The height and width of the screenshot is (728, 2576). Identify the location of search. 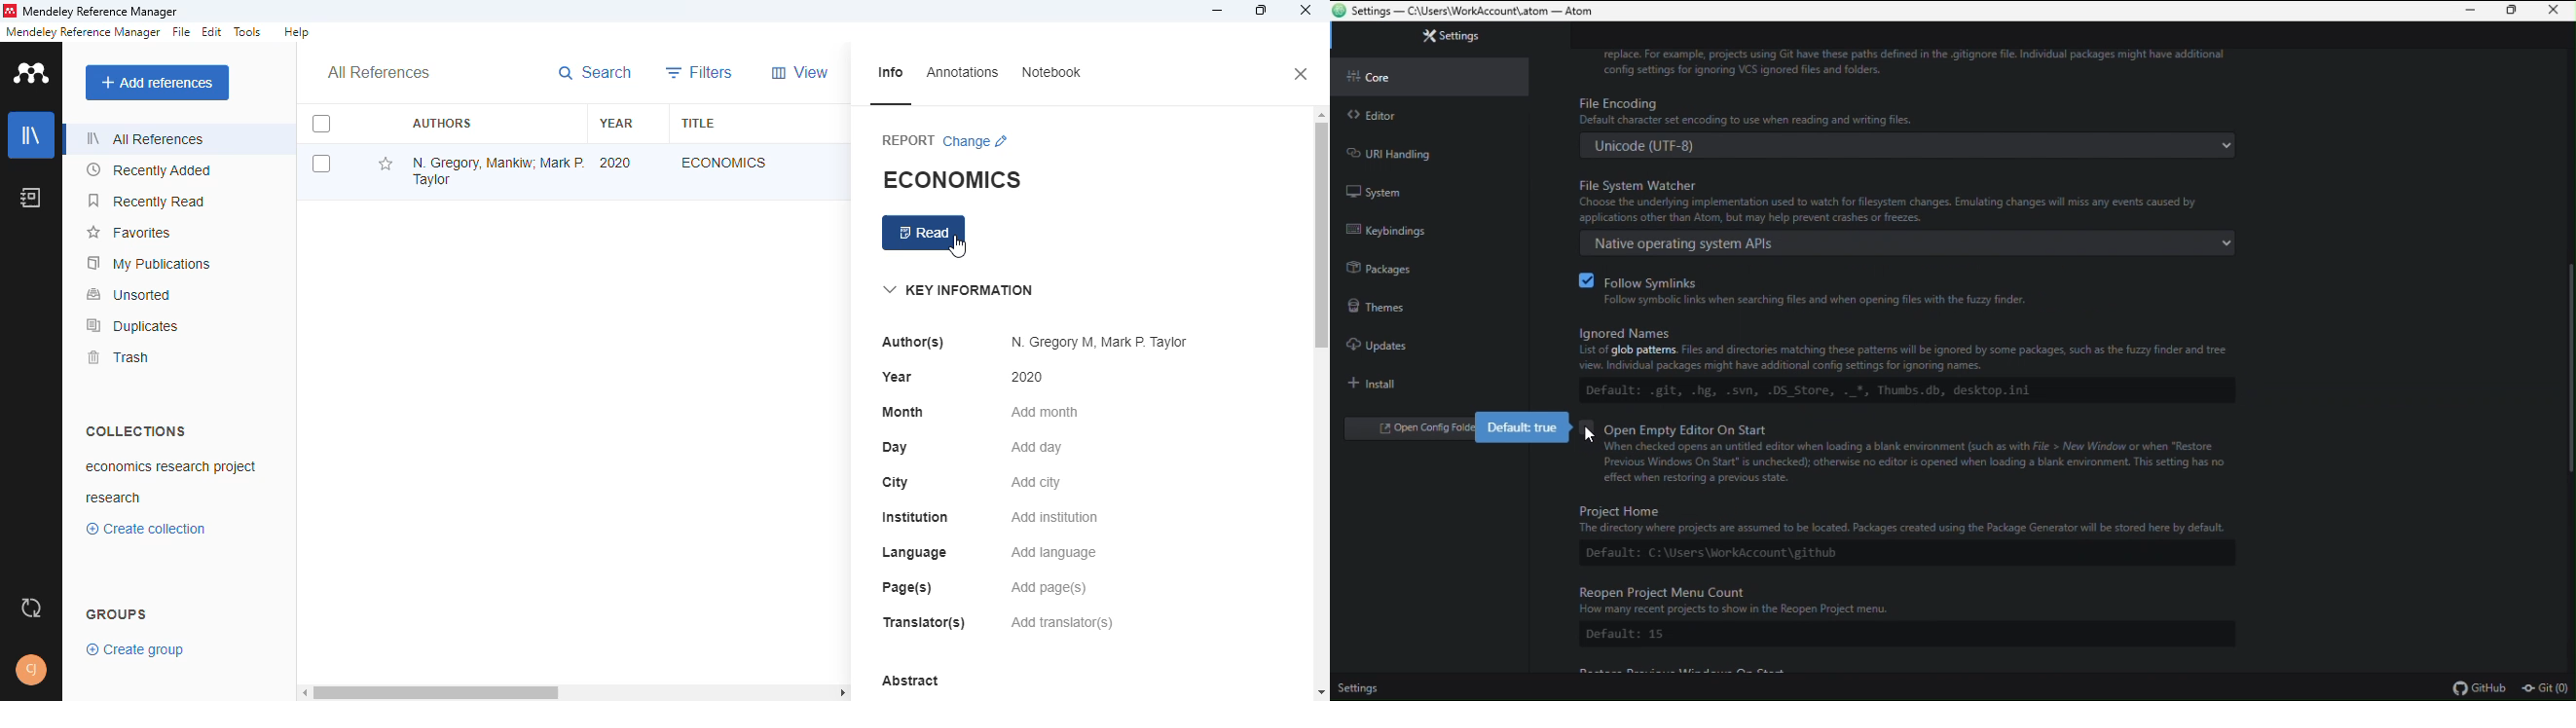
(595, 72).